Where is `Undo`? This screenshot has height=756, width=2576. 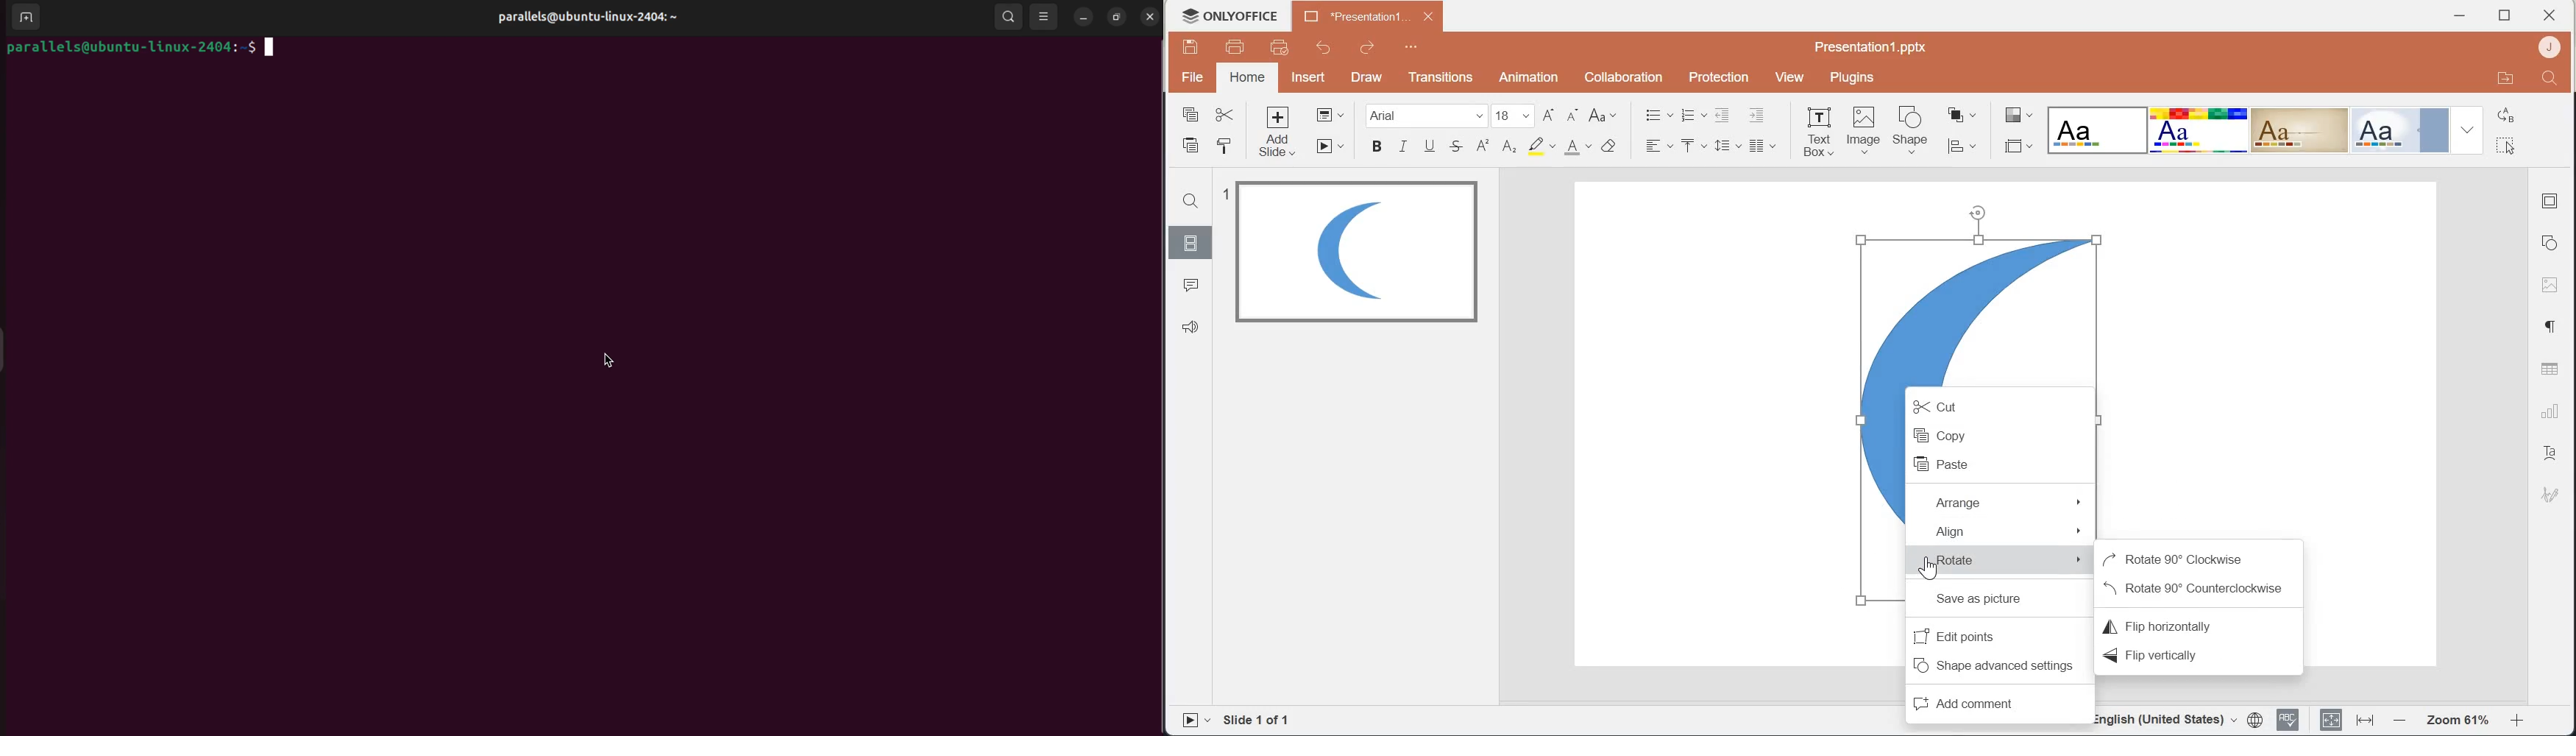 Undo is located at coordinates (1322, 49).